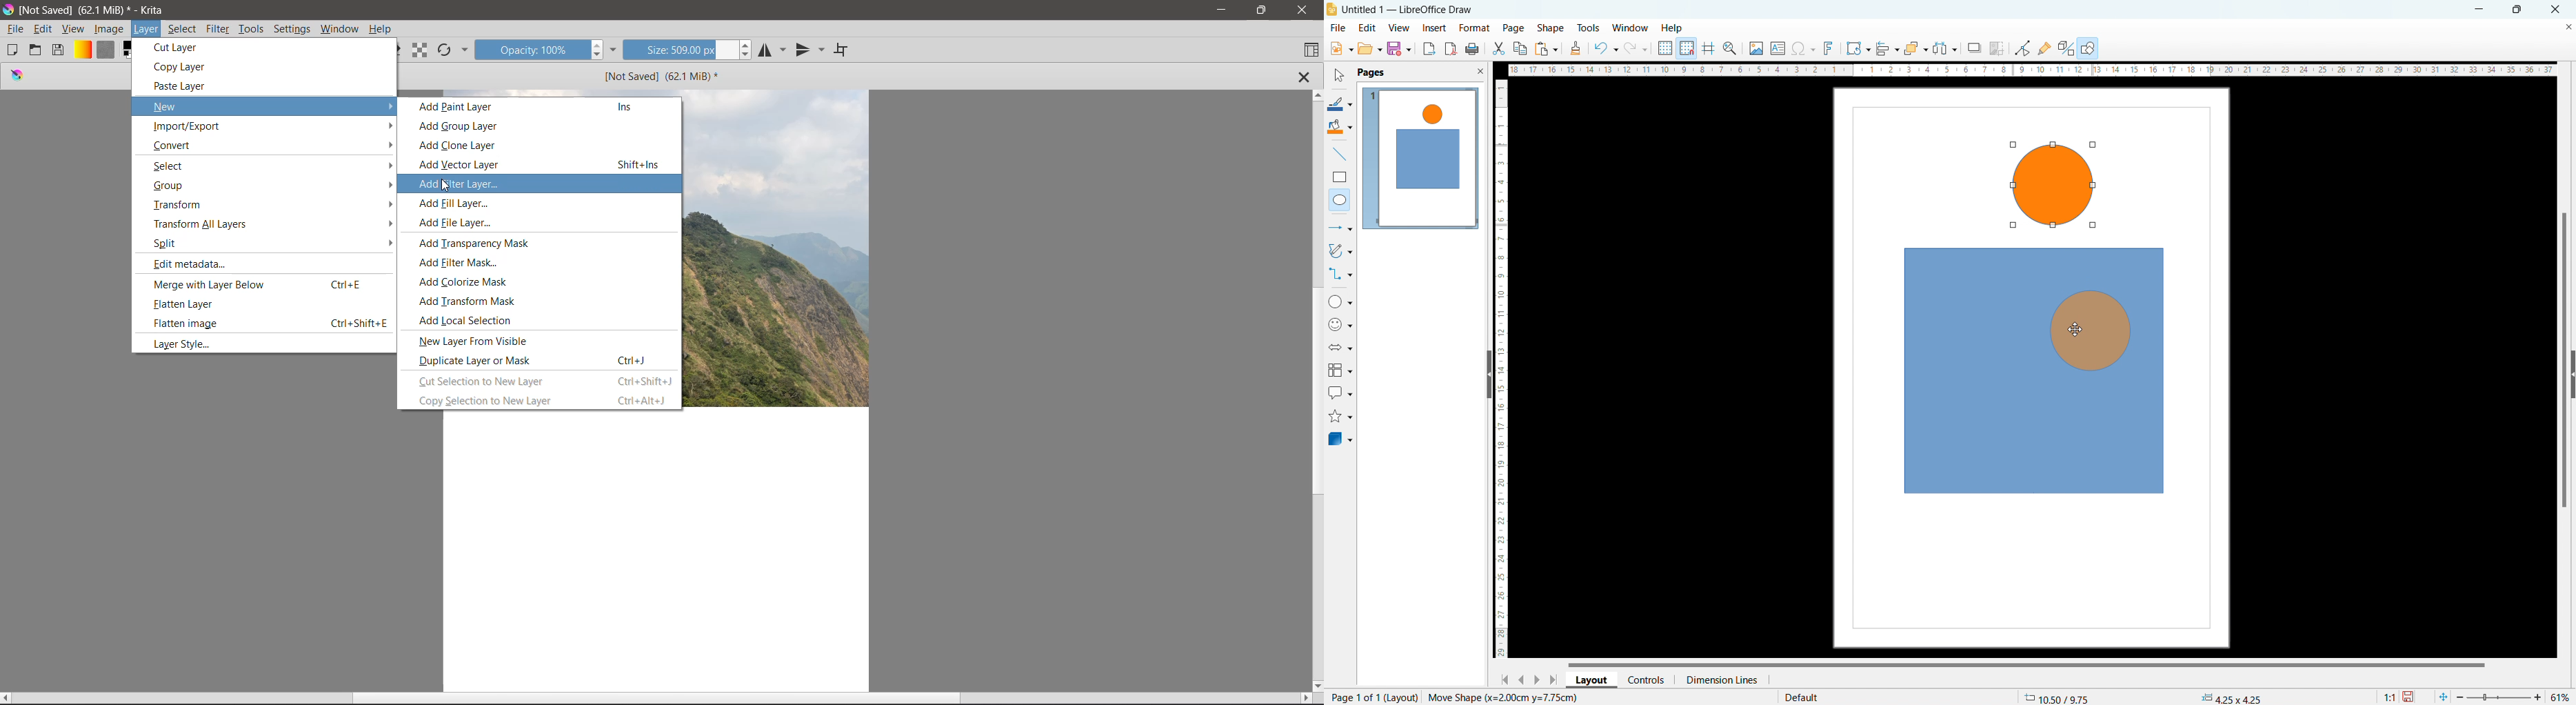 The height and width of the screenshot is (728, 2576). I want to click on page, so click(1514, 27).